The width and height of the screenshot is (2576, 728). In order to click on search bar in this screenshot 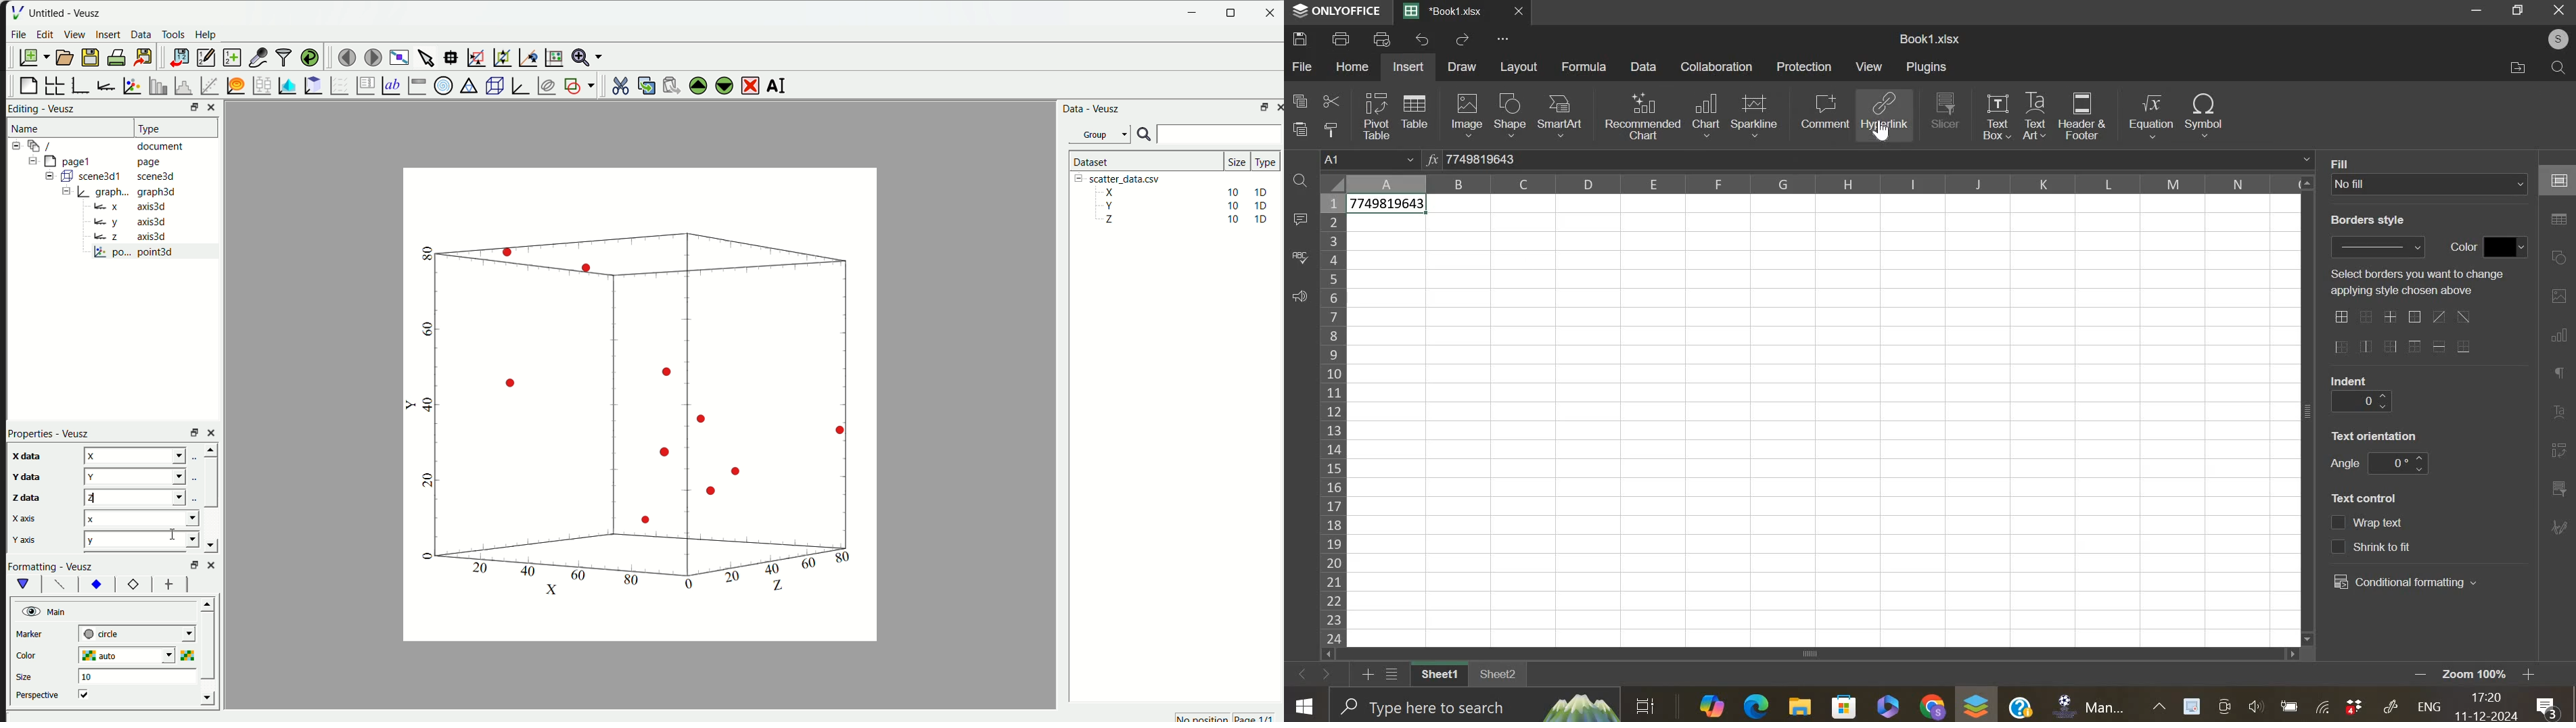, I will do `click(1222, 134)`.